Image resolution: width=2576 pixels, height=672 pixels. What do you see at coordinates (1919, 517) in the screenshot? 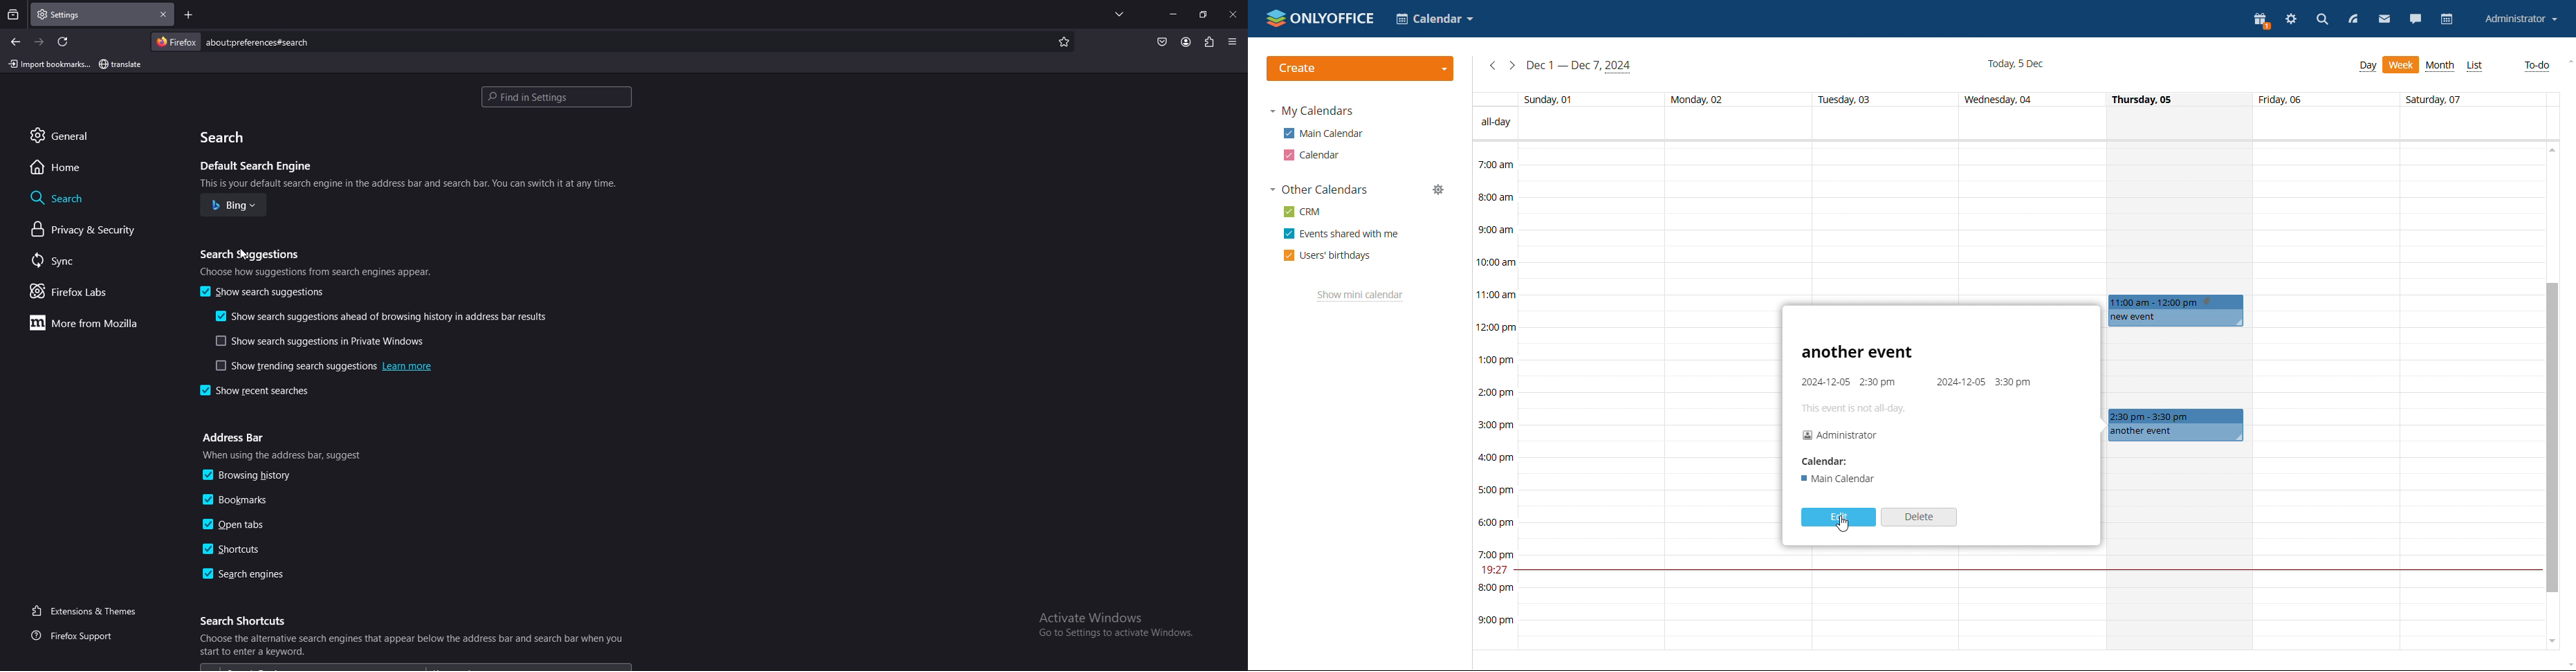
I see `delete` at bounding box center [1919, 517].